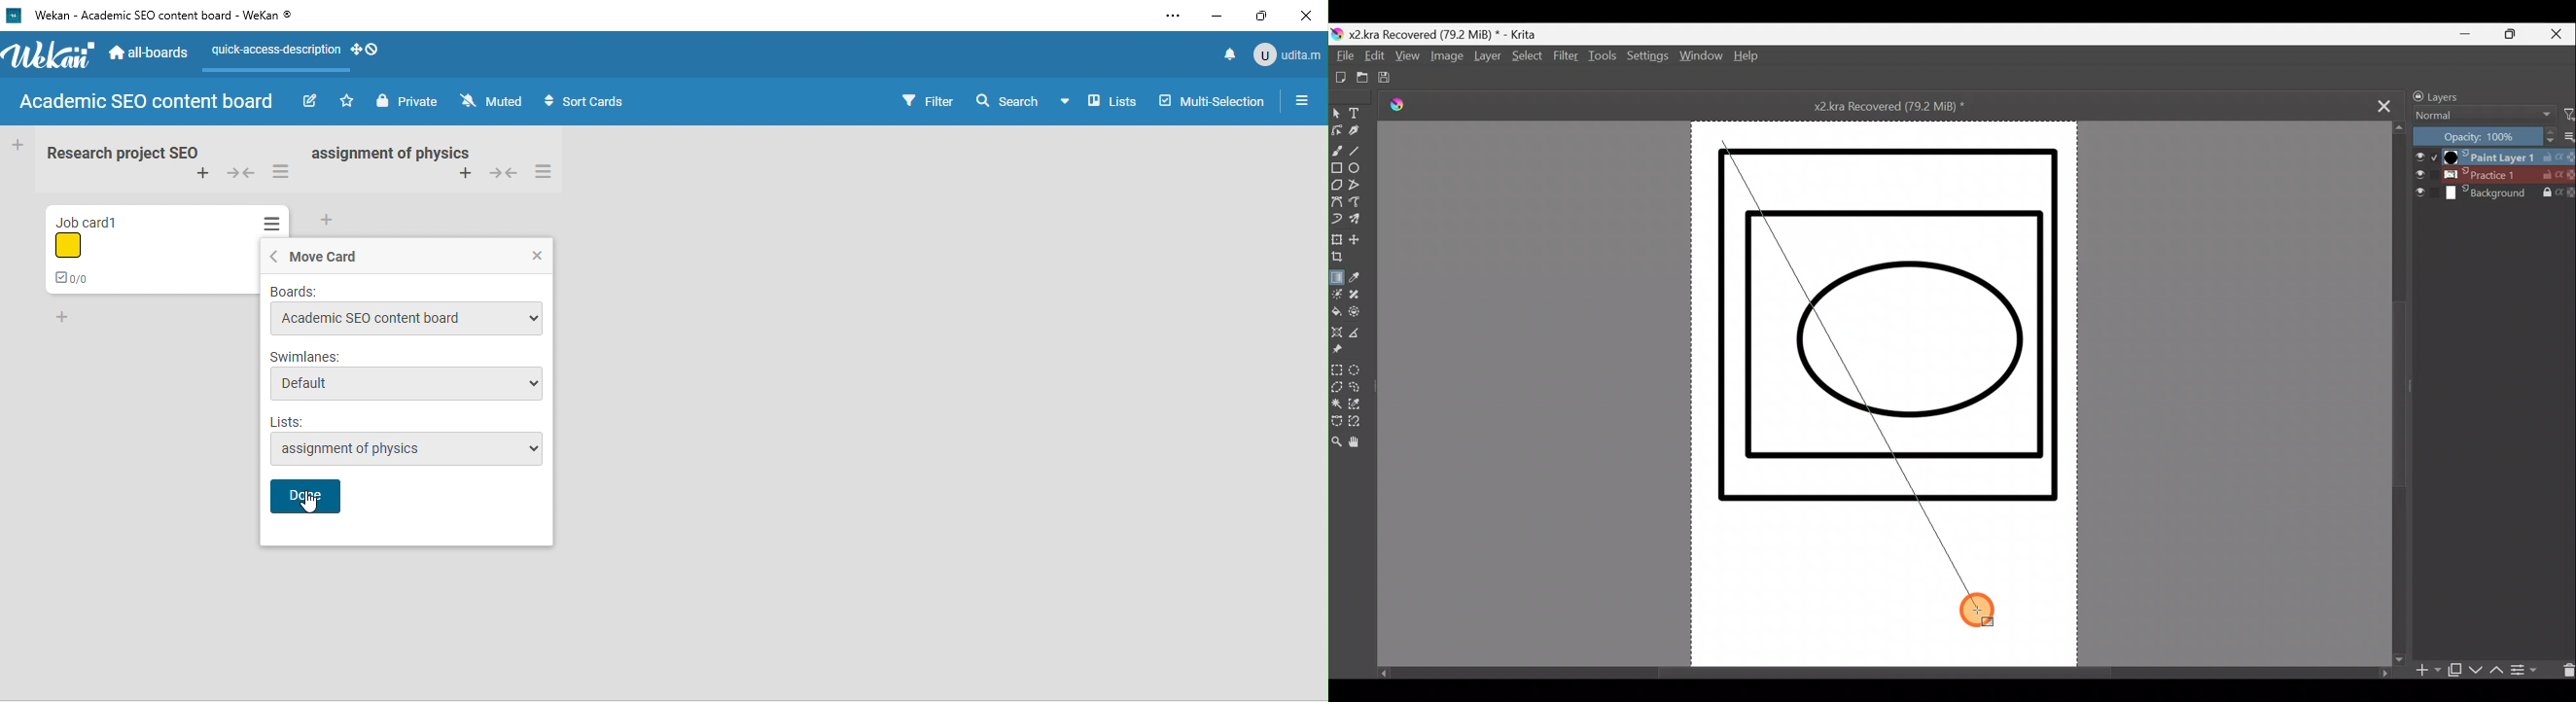 This screenshot has width=2576, height=728. I want to click on Create new document, so click(1337, 77).